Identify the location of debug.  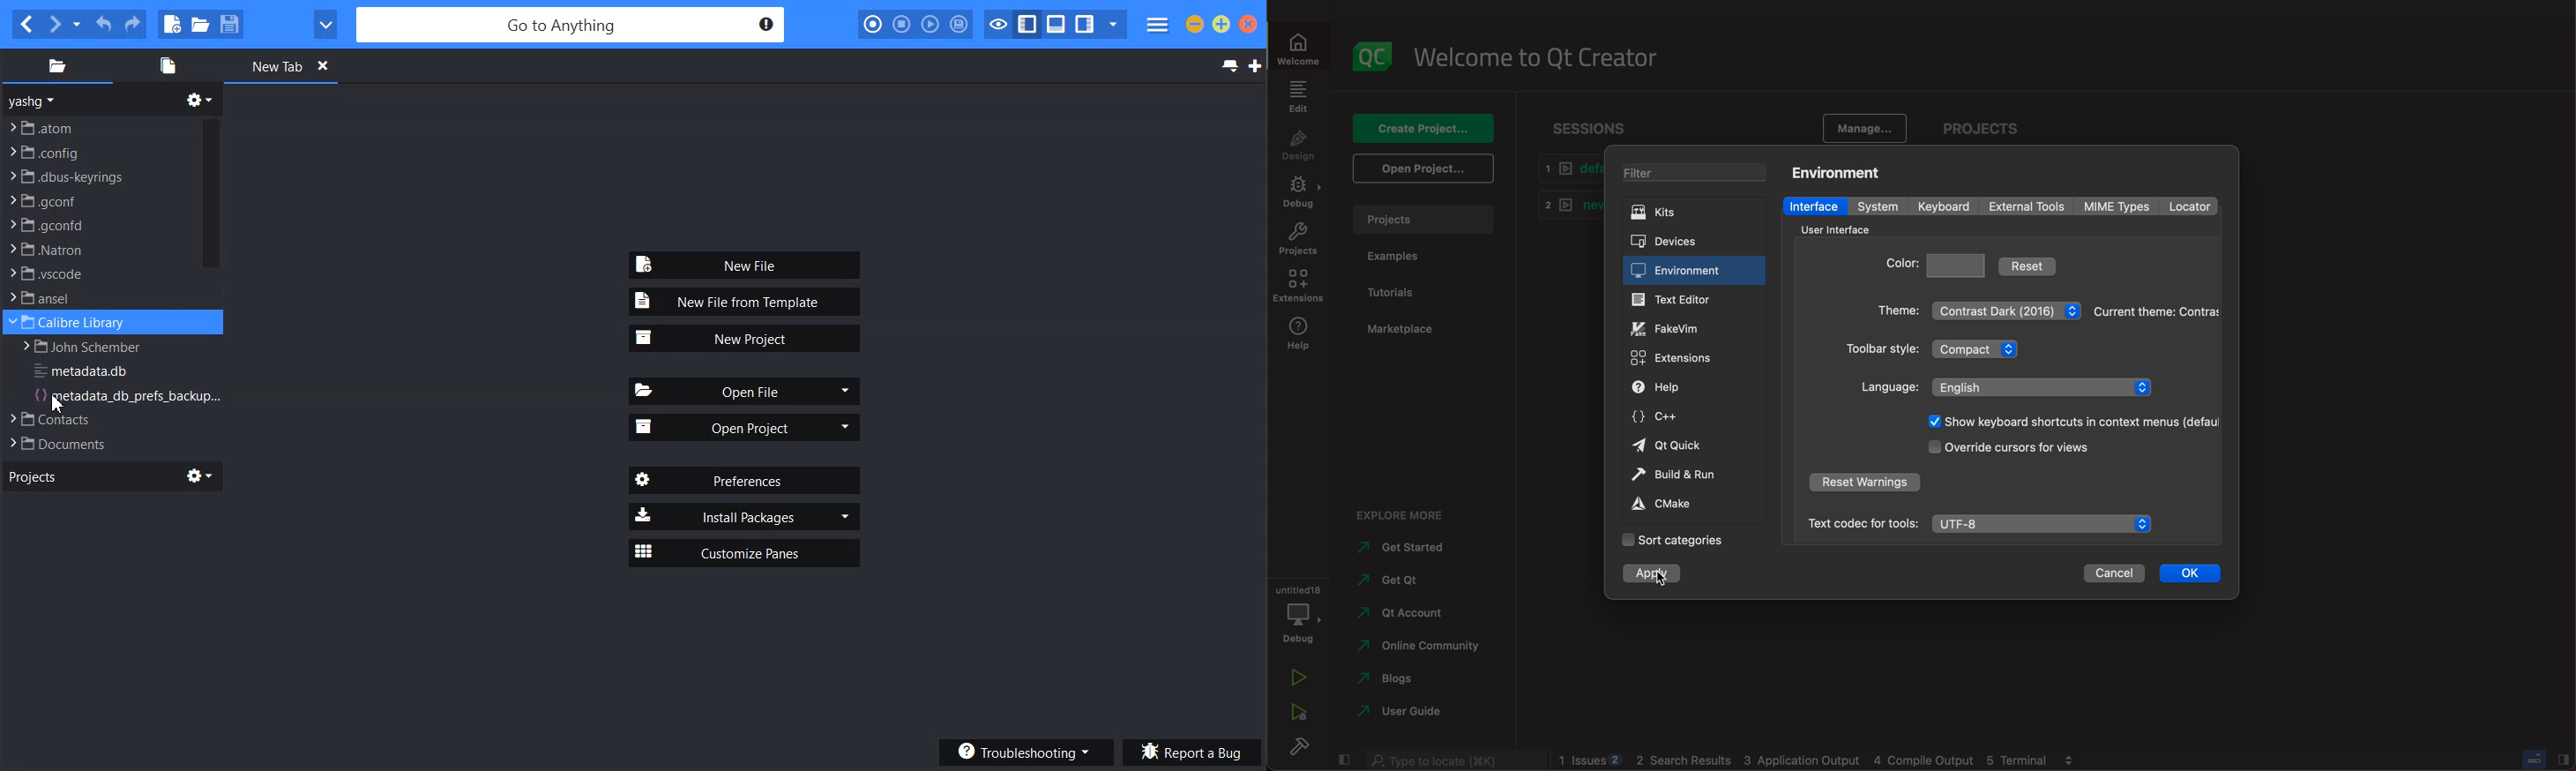
(1297, 609).